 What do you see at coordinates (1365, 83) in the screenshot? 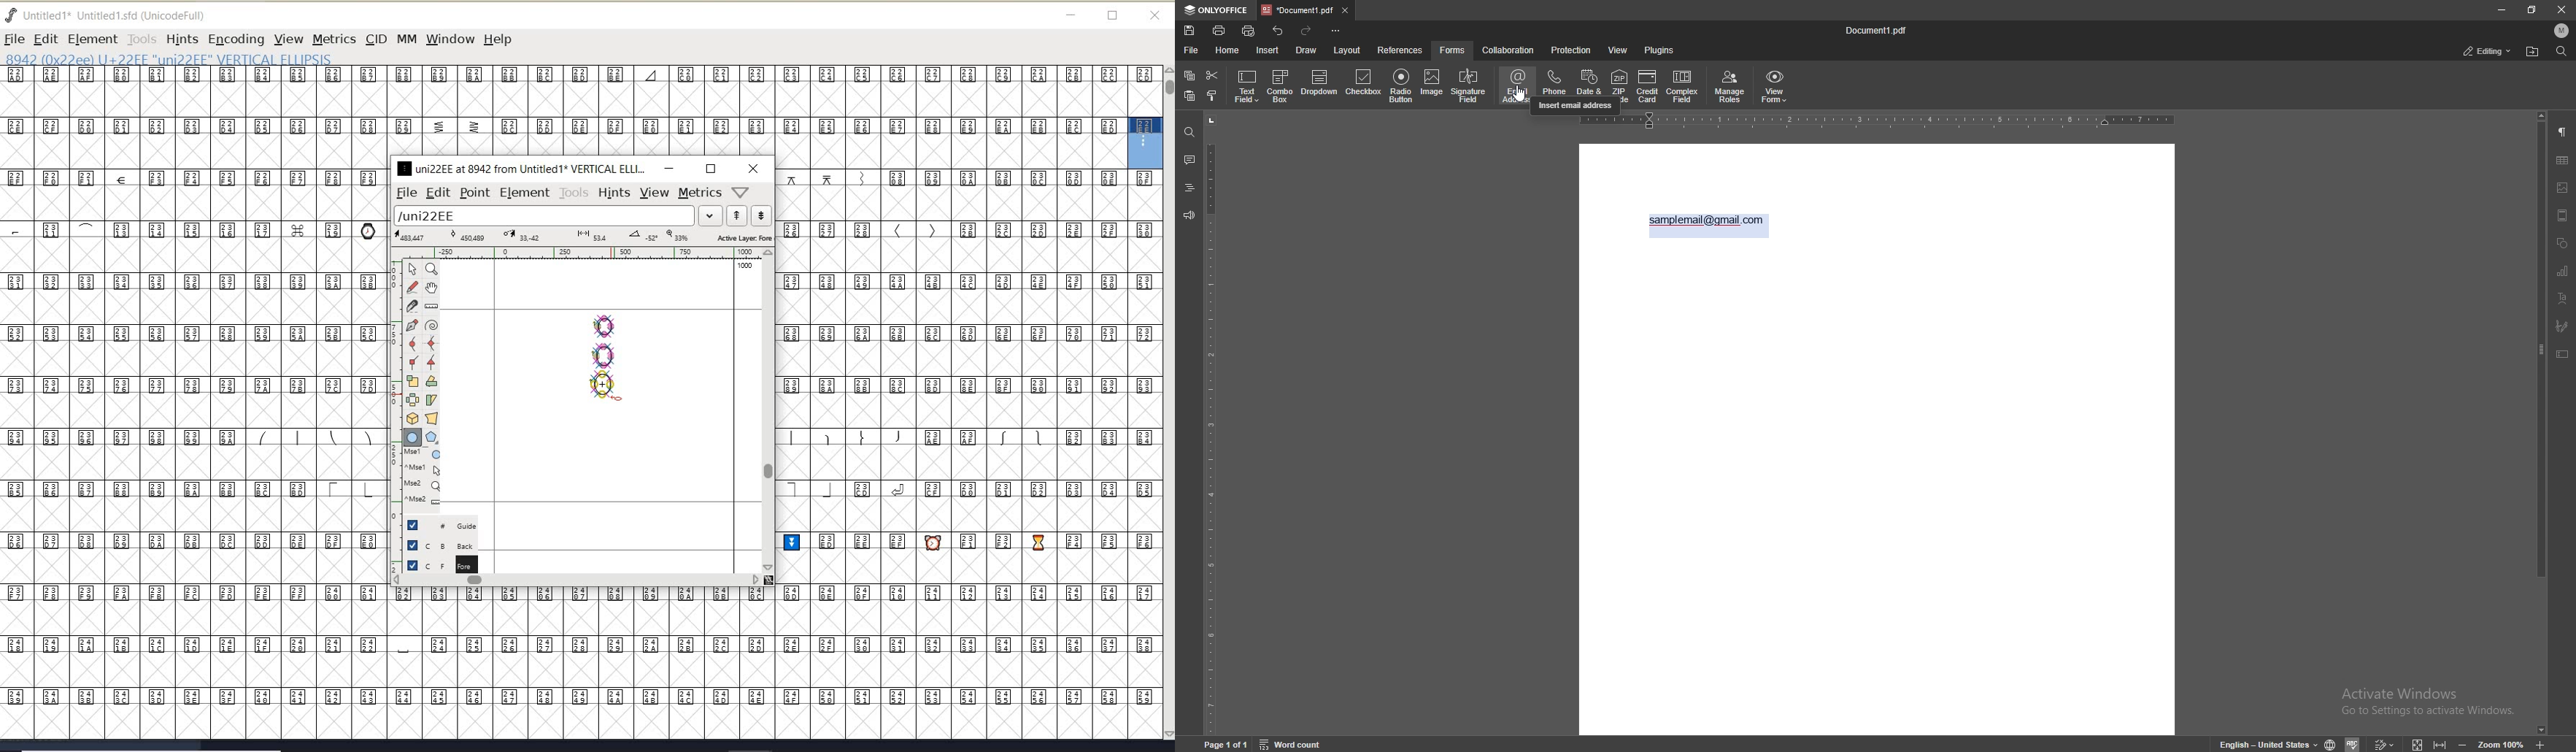
I see `checkbox` at bounding box center [1365, 83].